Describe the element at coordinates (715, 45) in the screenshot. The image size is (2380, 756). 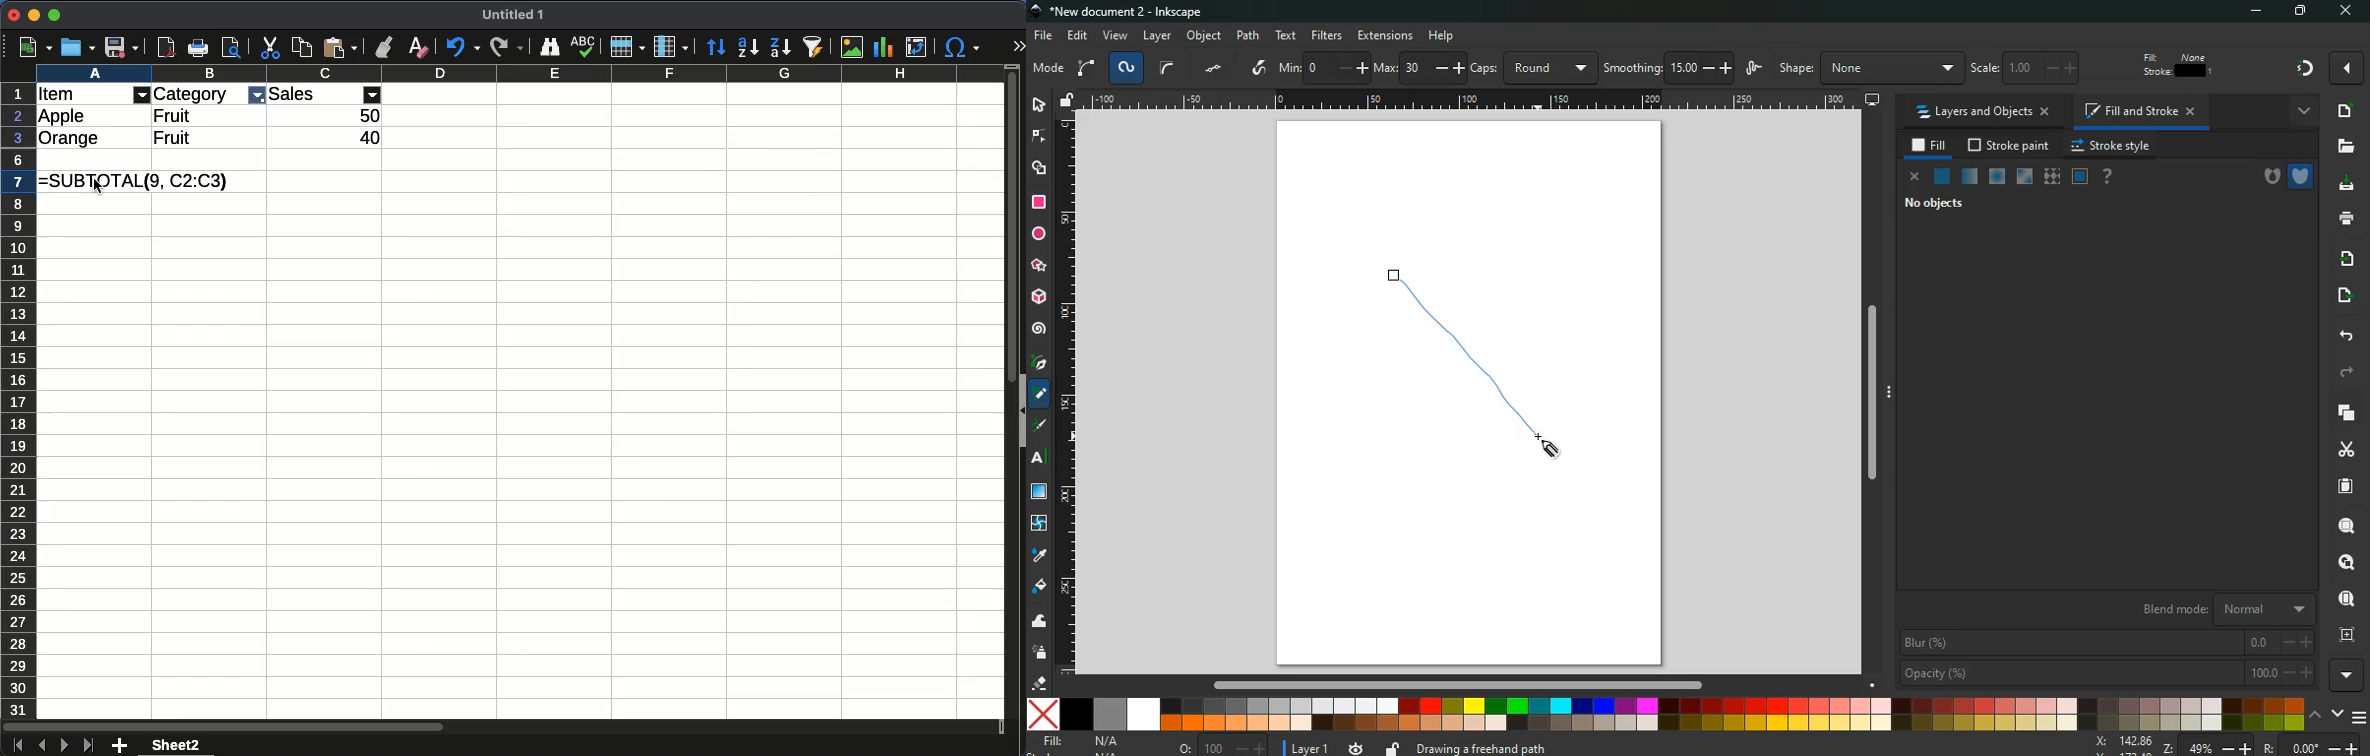
I see `sort` at that location.